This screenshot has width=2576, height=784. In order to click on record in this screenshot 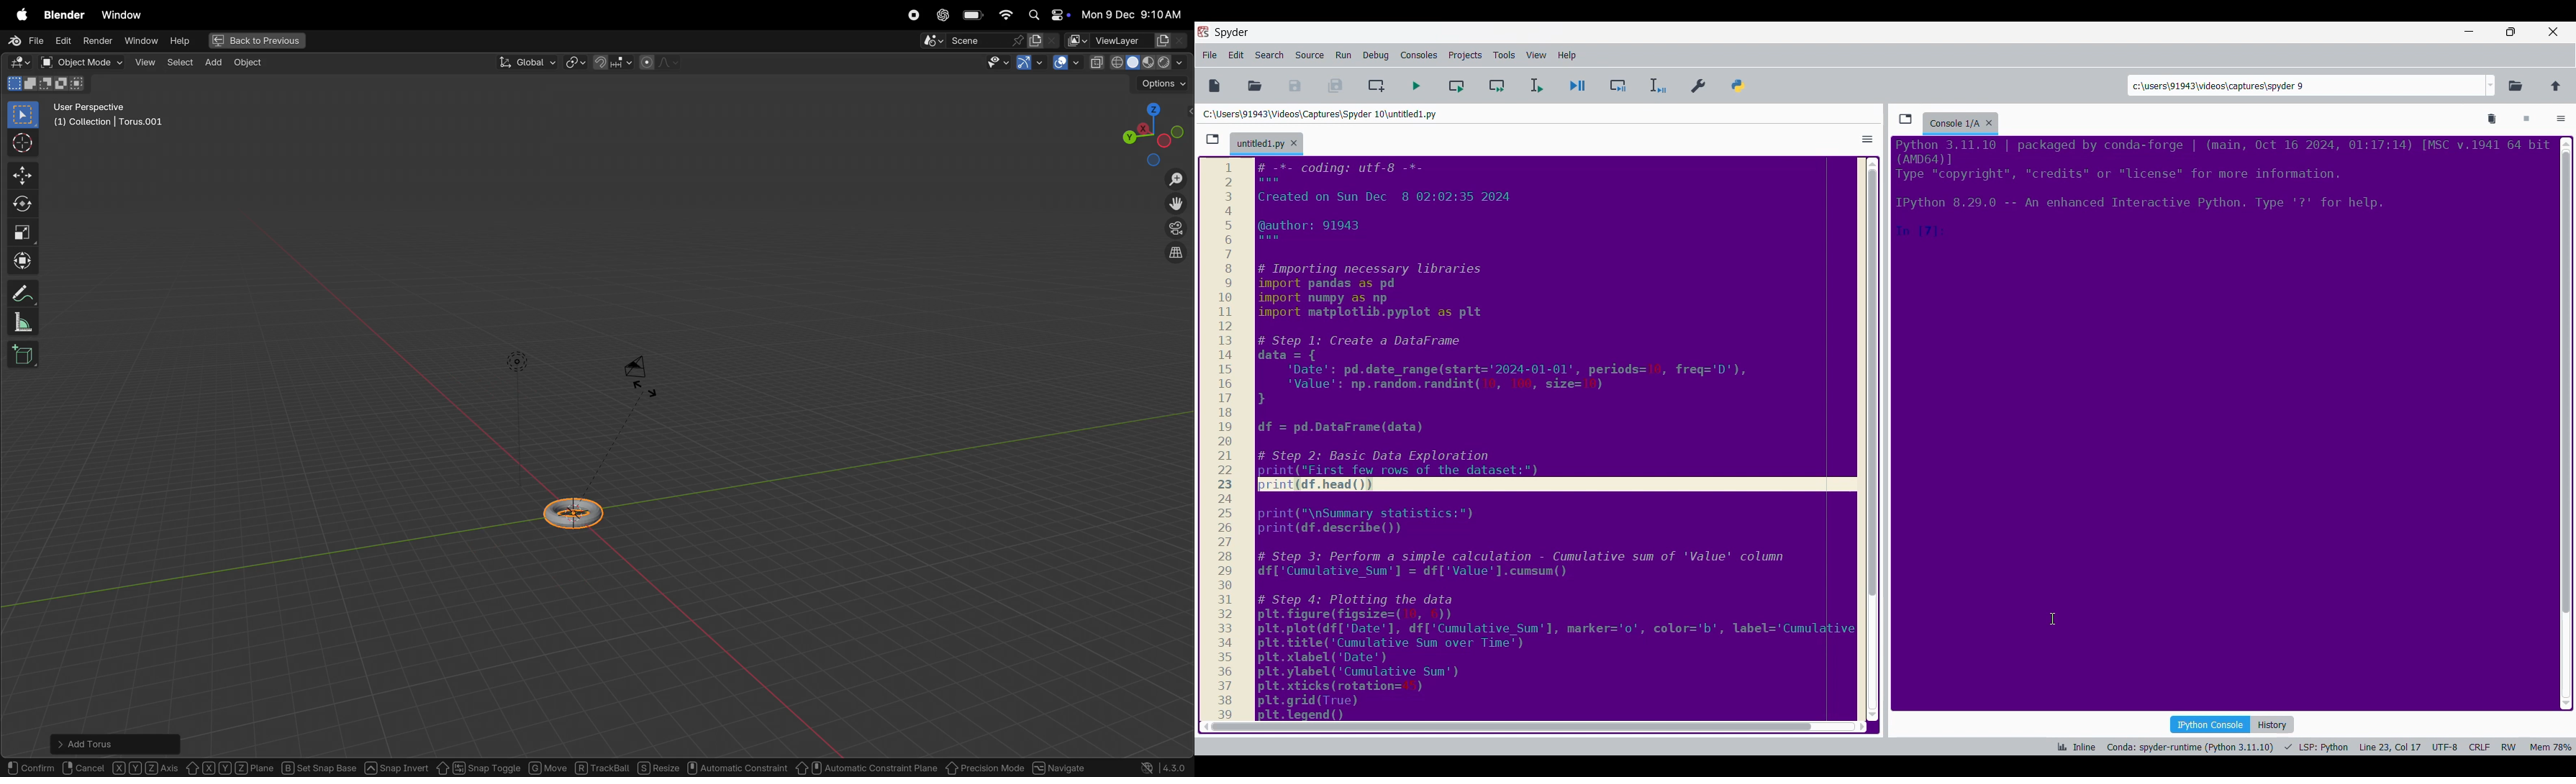, I will do `click(911, 15)`.